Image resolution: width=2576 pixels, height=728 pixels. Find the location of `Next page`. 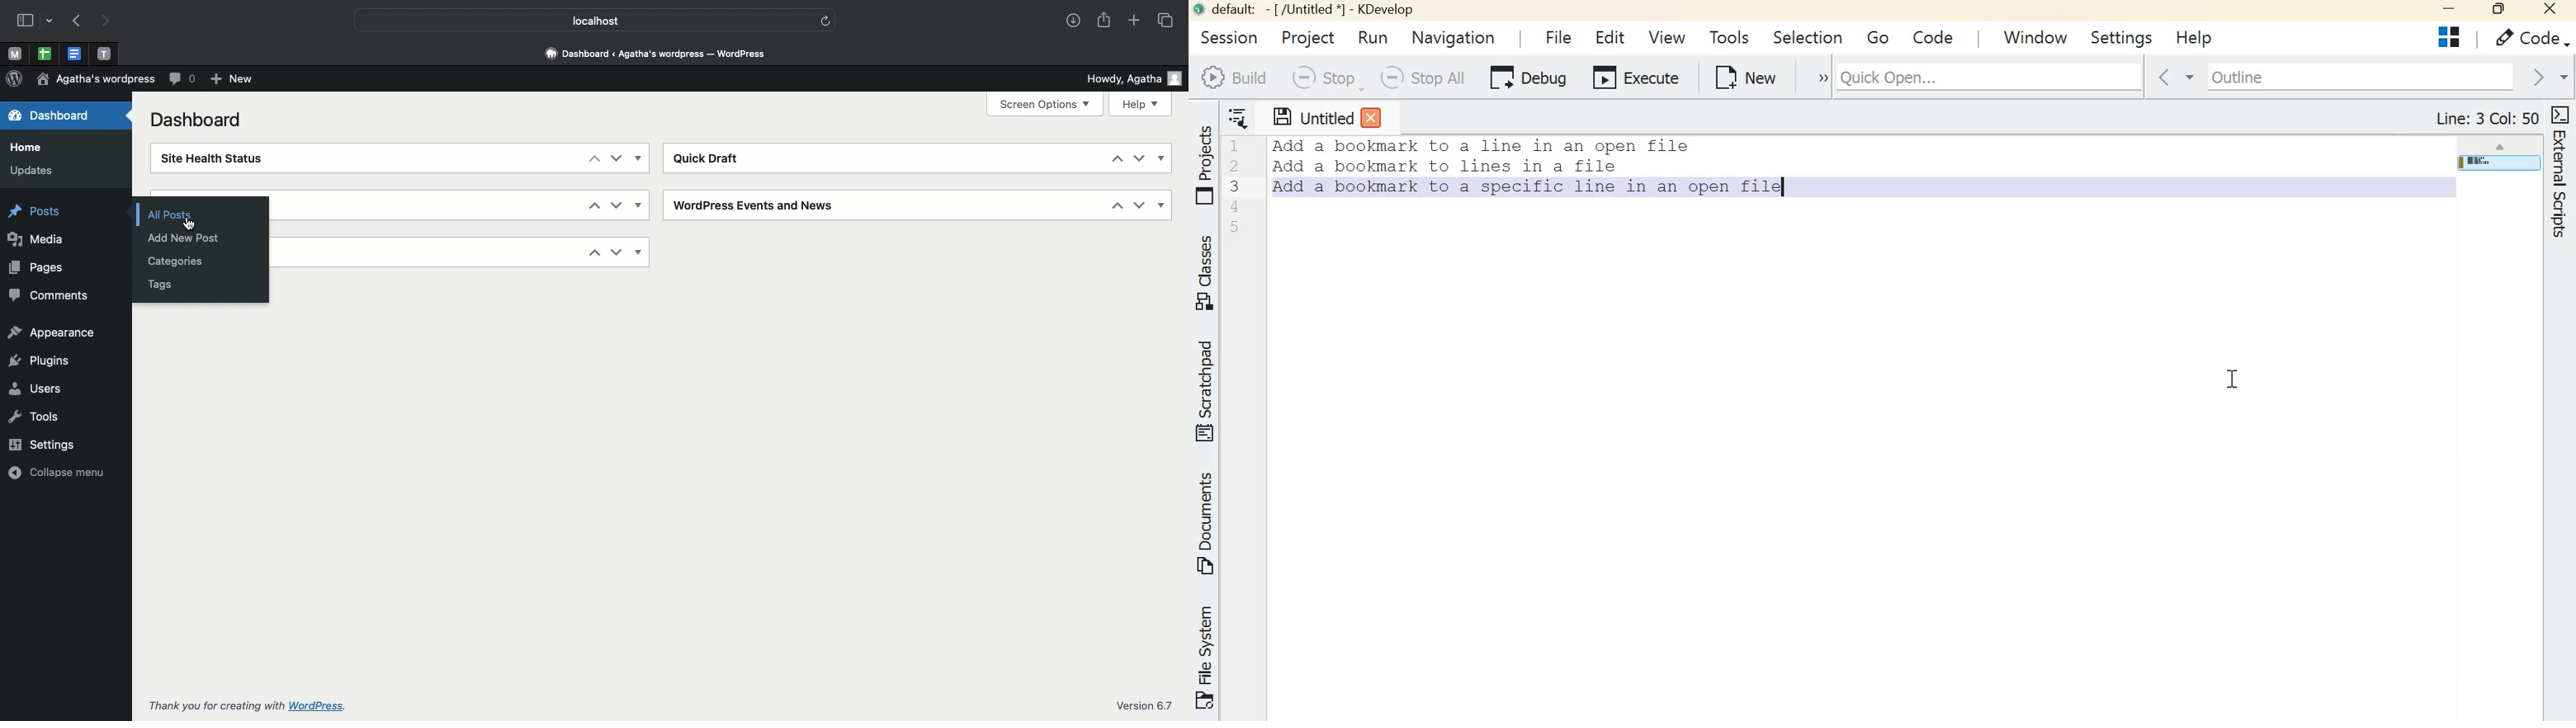

Next page is located at coordinates (104, 21).